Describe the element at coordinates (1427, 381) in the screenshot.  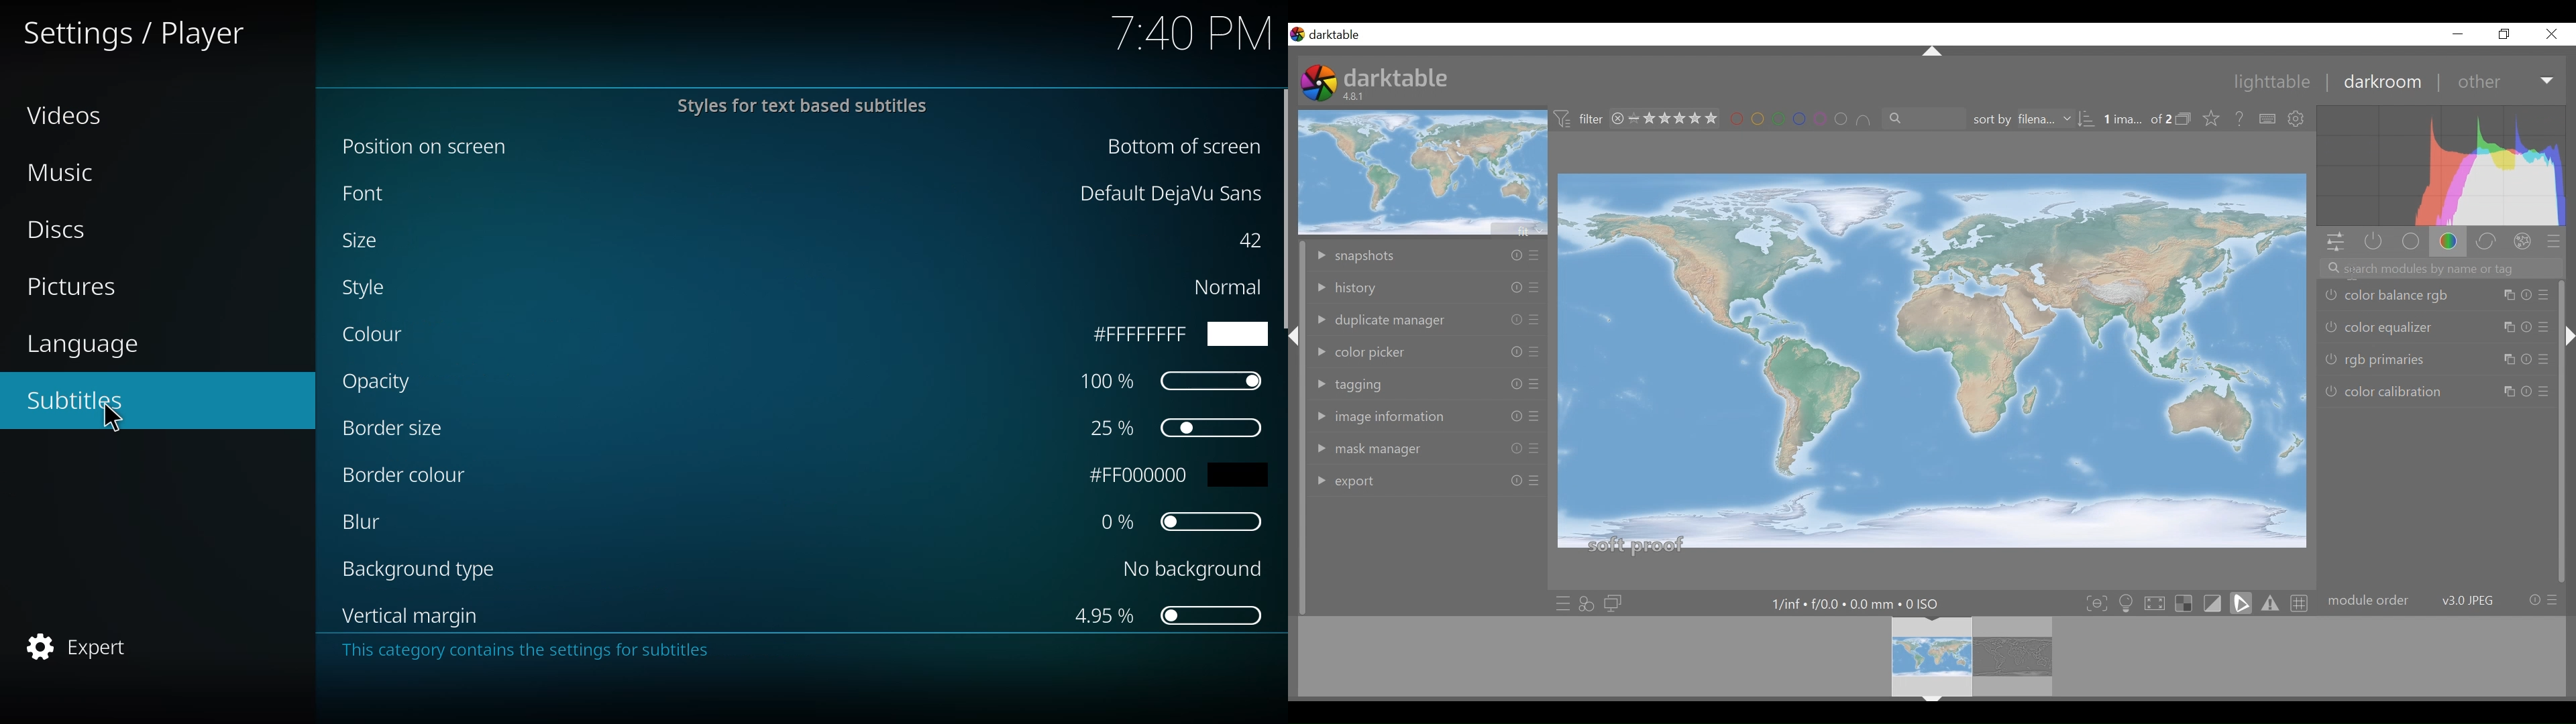
I see `tagging` at that location.